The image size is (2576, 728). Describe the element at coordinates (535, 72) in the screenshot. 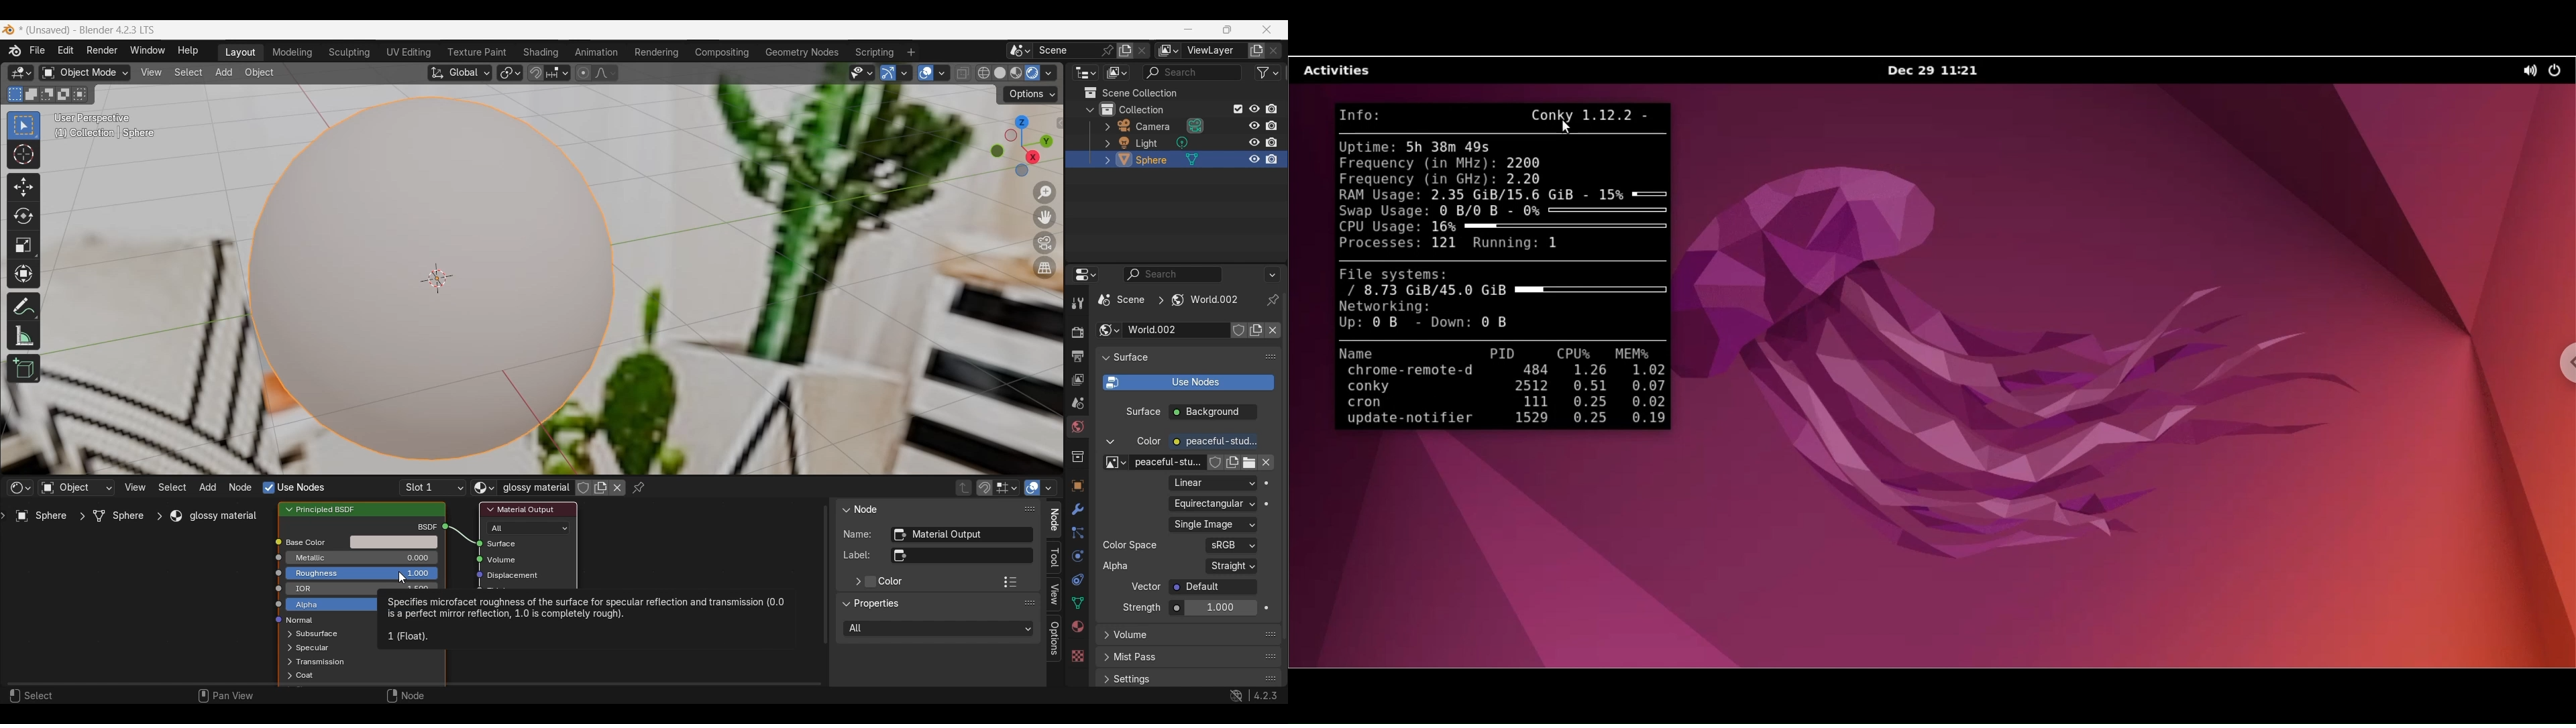

I see `Snap during transform` at that location.